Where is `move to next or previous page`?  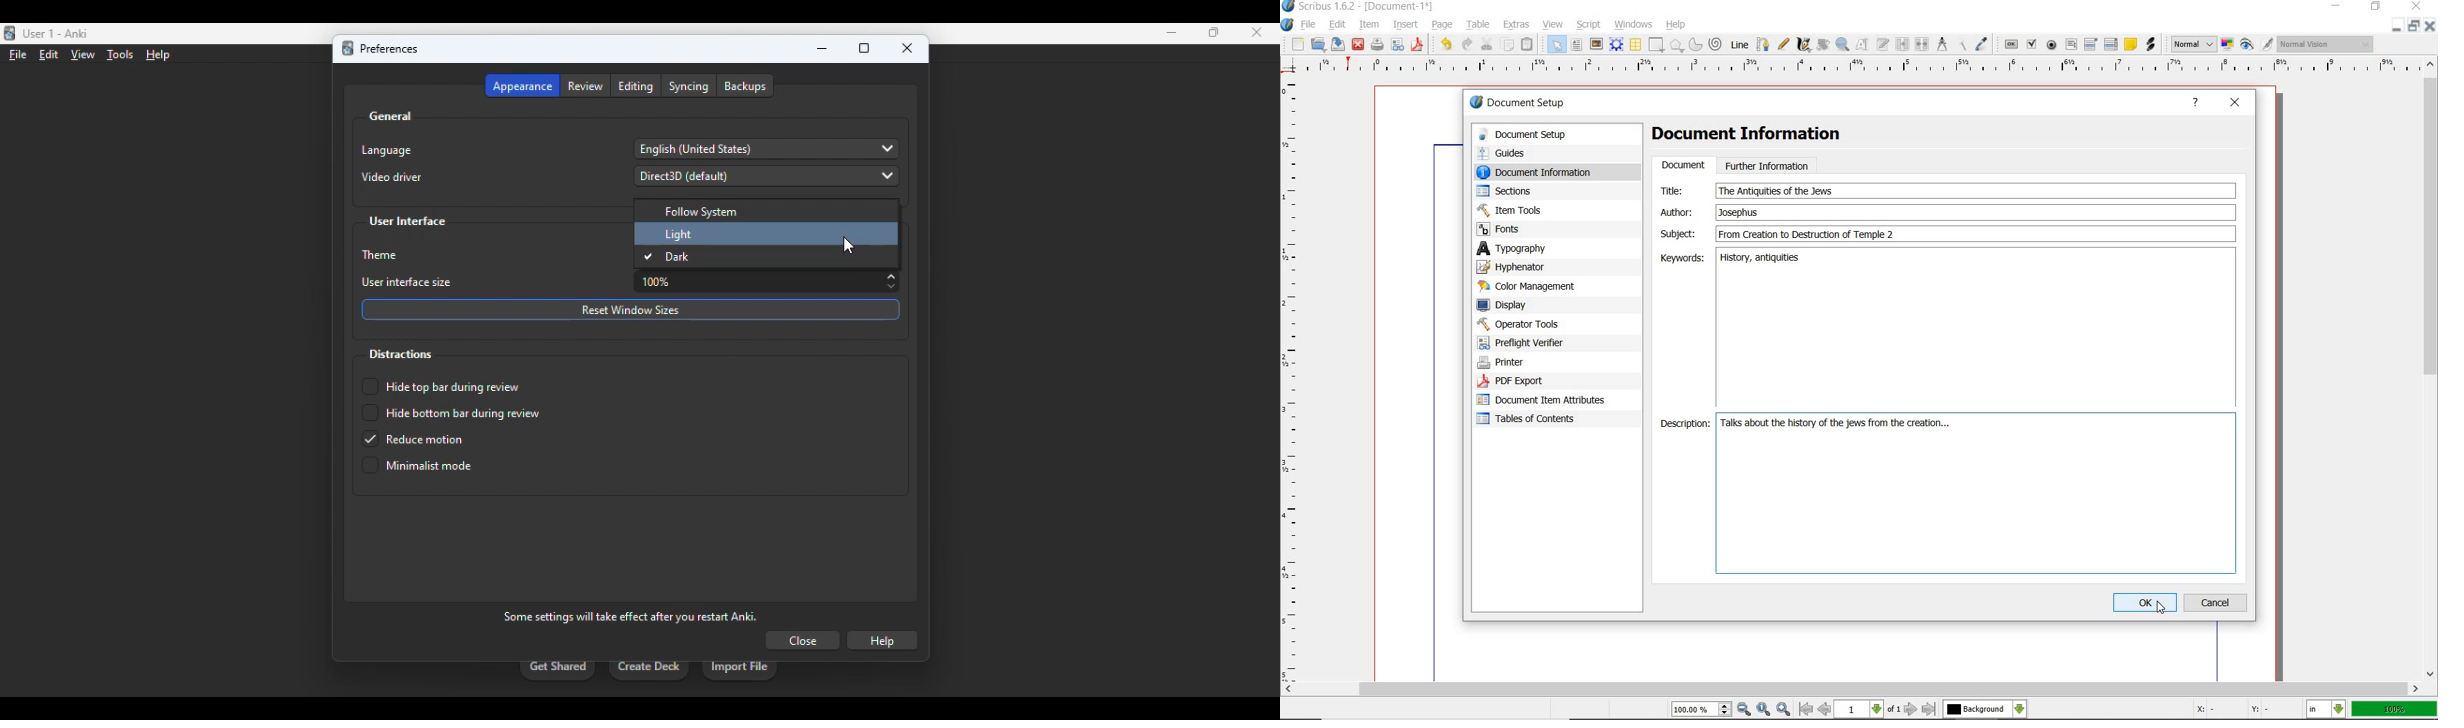 move to next or previous page is located at coordinates (1869, 710).